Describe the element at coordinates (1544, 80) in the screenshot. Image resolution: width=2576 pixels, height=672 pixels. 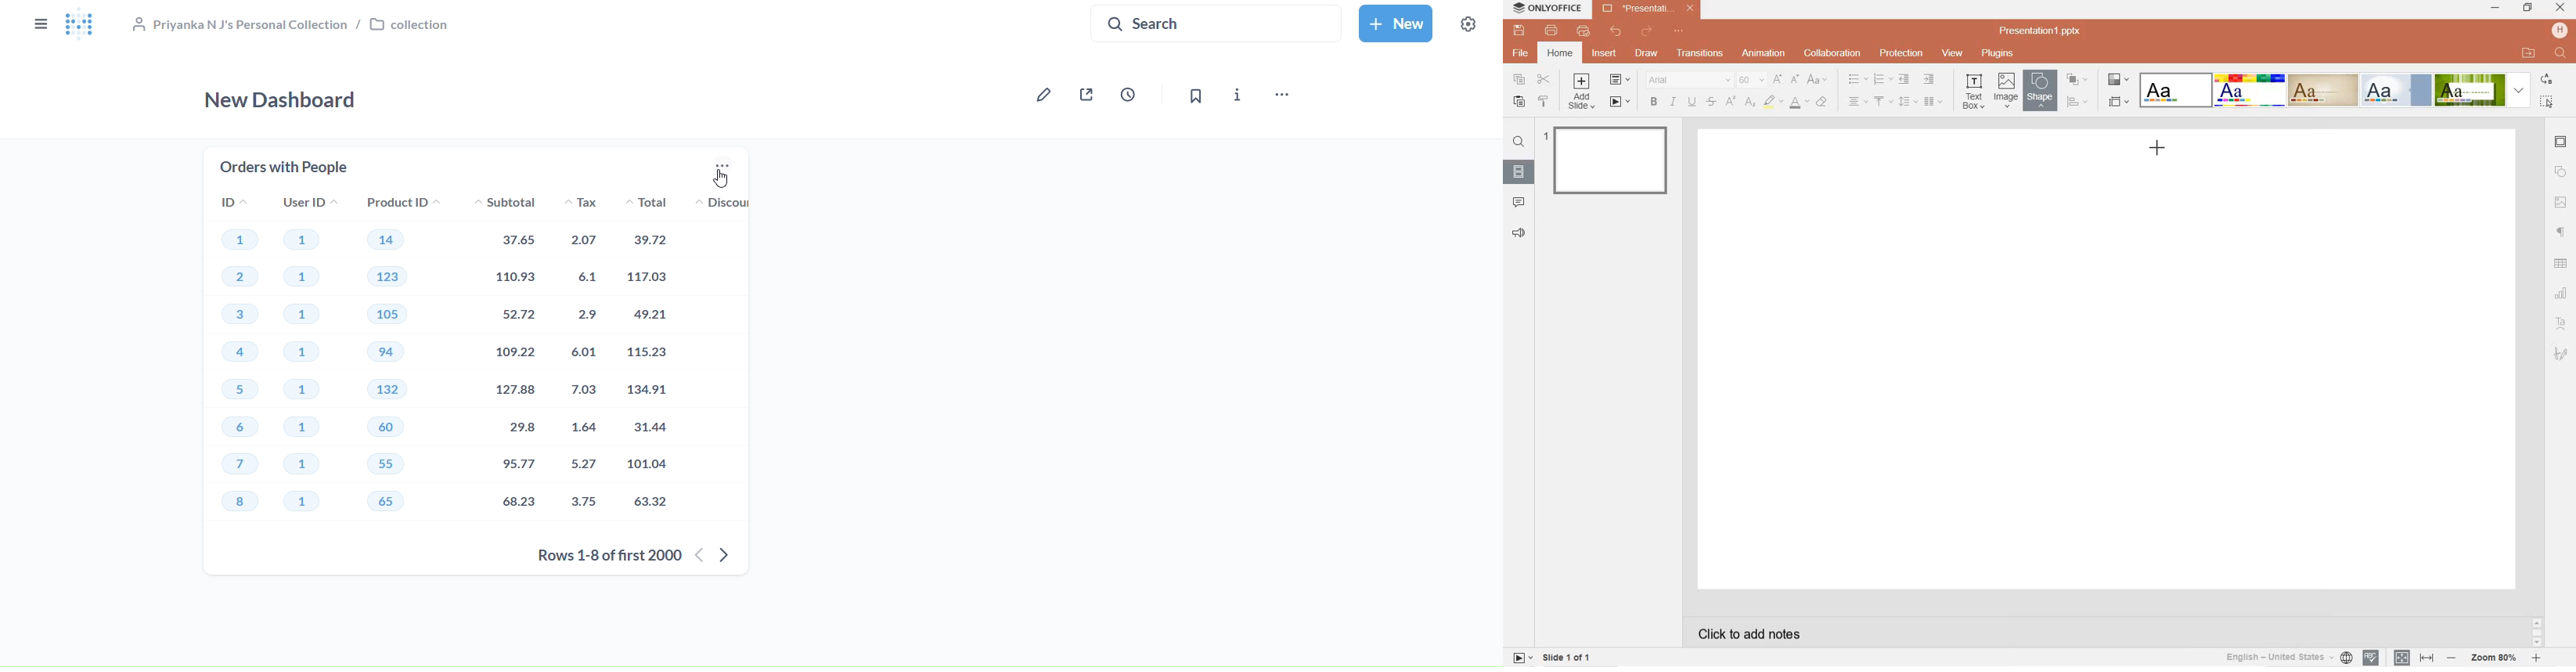
I see `cut` at that location.